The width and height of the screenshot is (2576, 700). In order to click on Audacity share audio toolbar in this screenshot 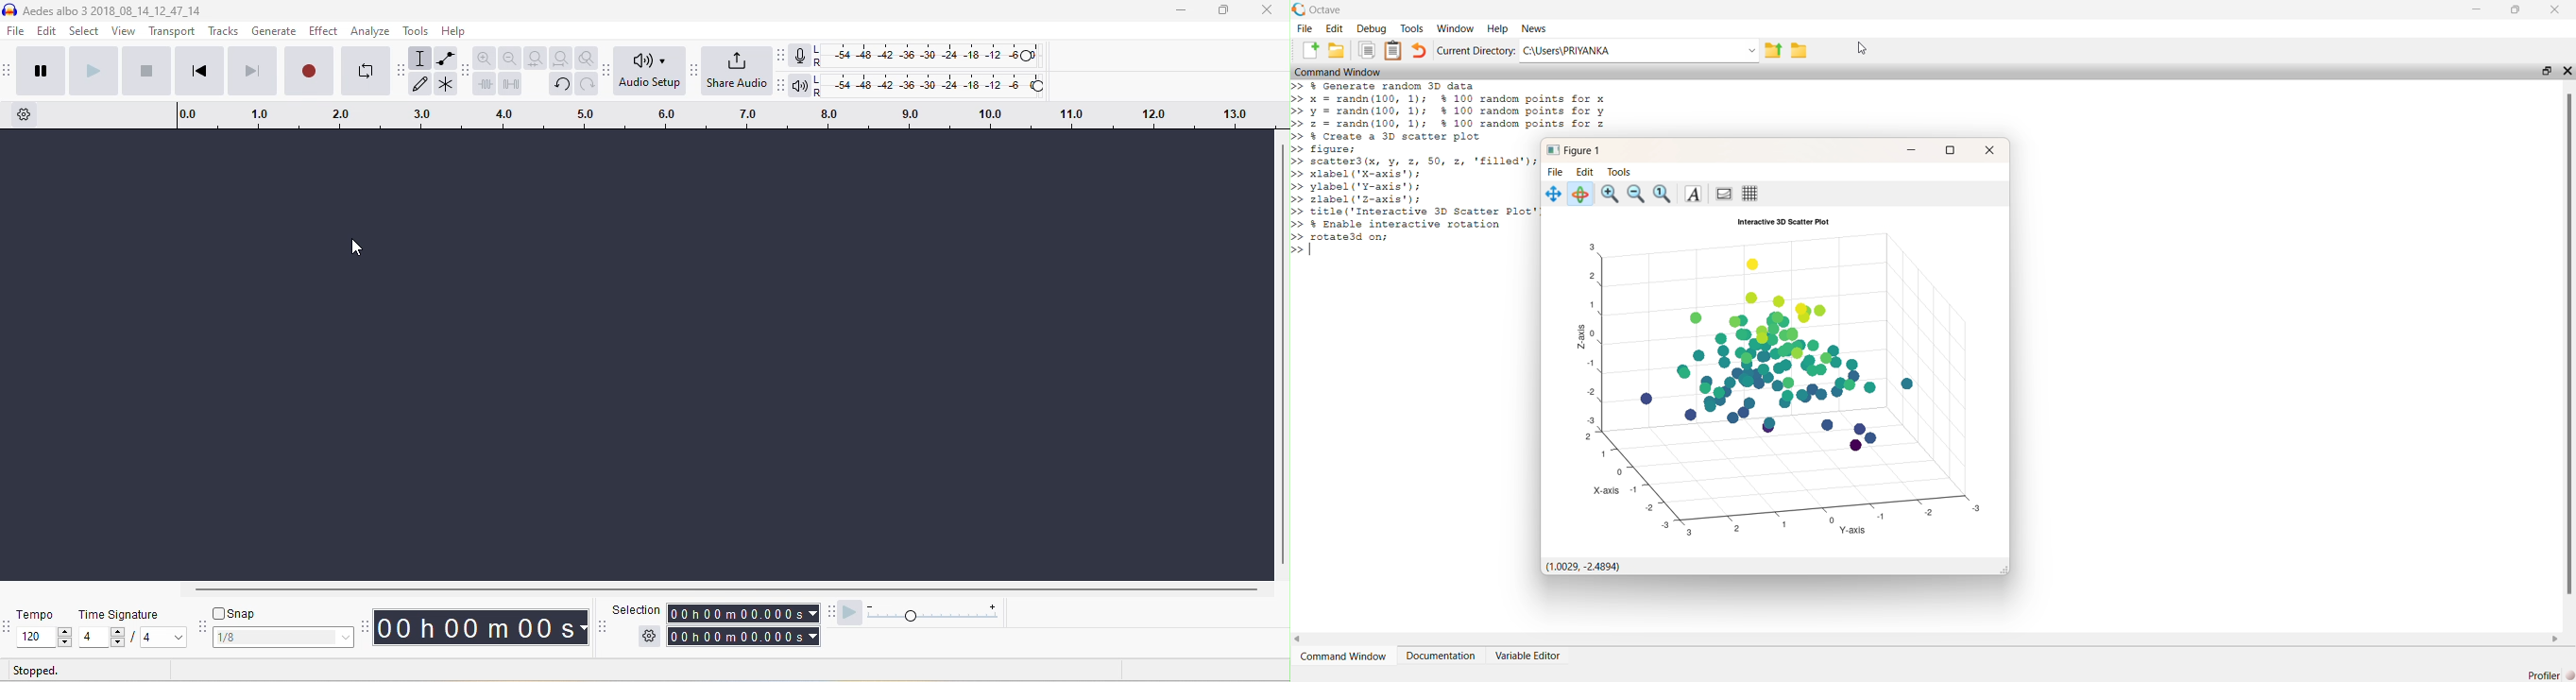, I will do `click(695, 71)`.